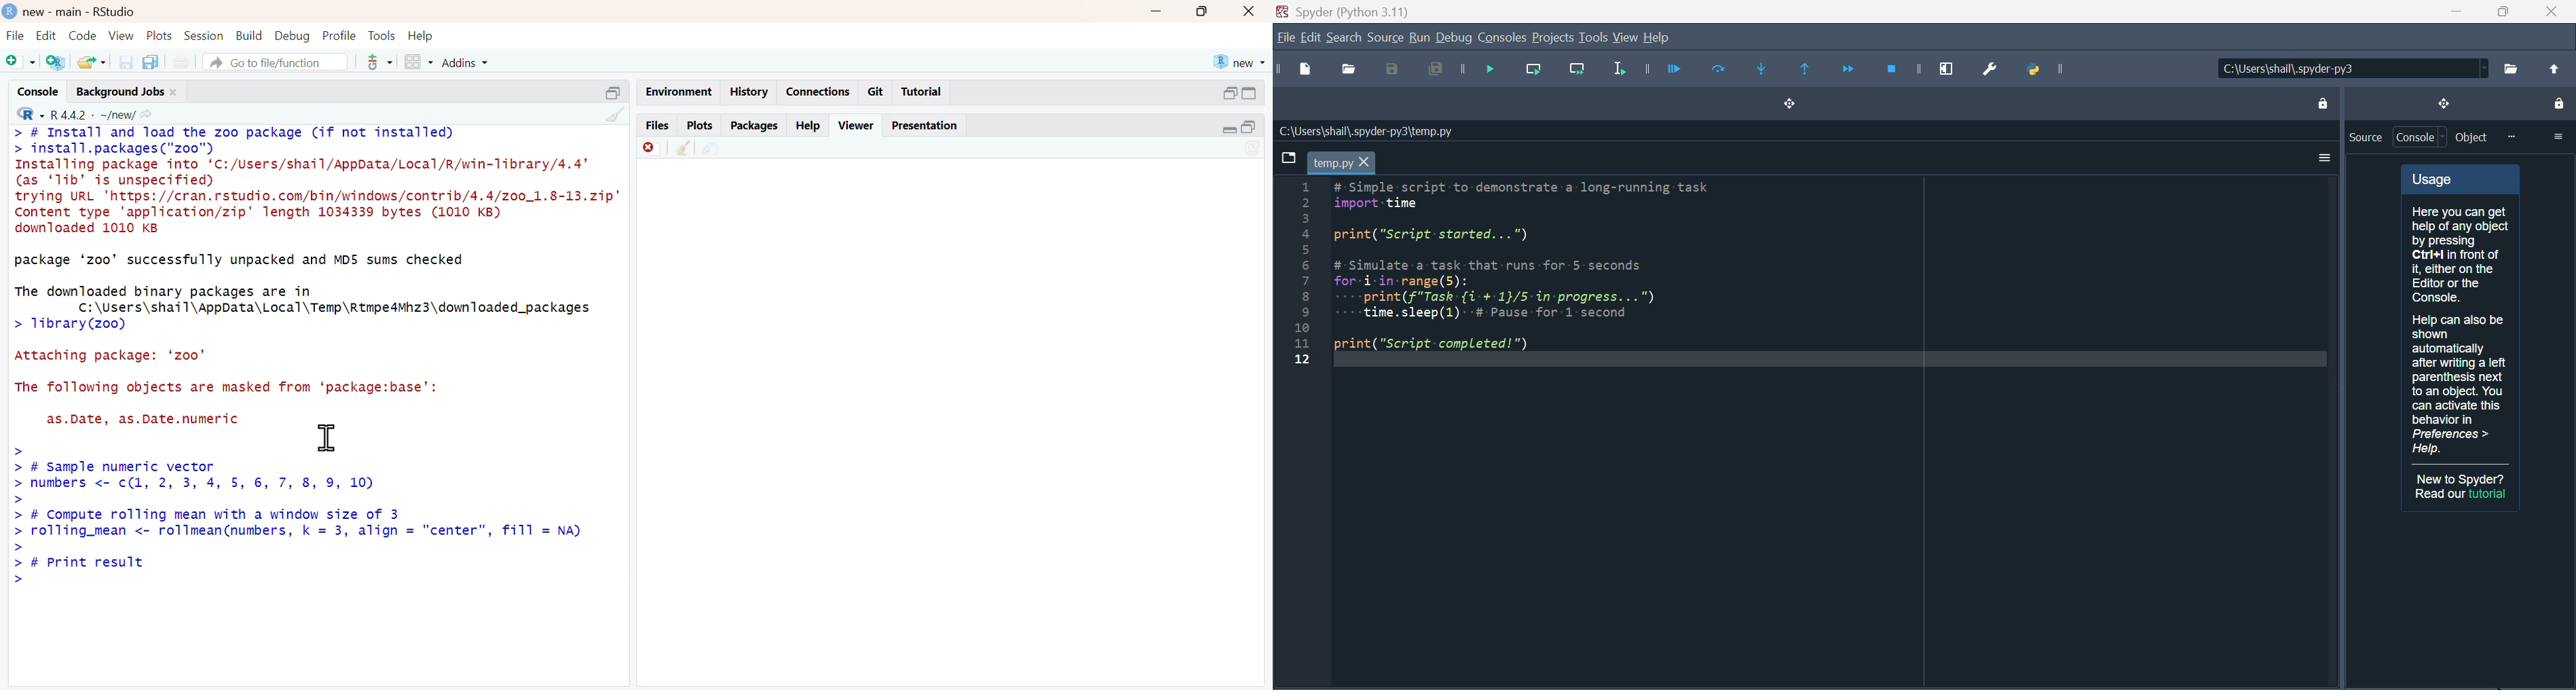 This screenshot has width=2576, height=700. Describe the element at coordinates (1364, 131) in the screenshot. I see `C:\Users\shail\.spyder-py3\temp.py` at that location.